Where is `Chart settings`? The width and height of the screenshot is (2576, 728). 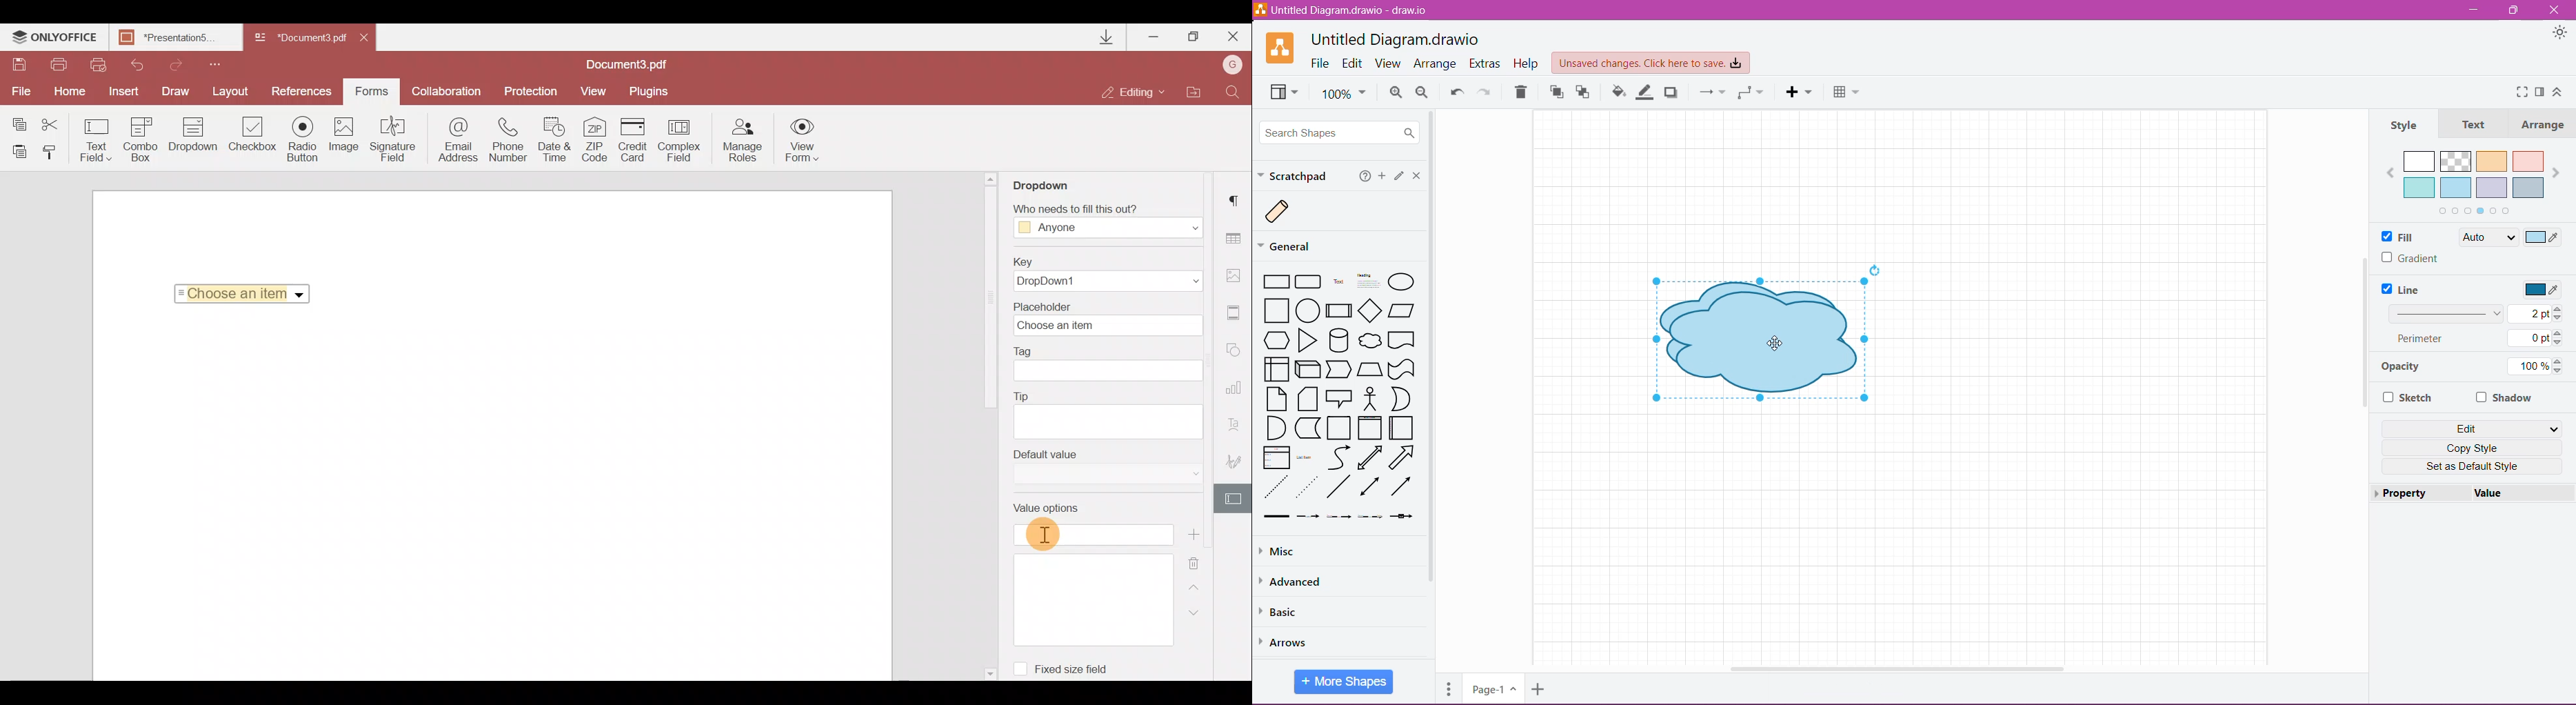
Chart settings is located at coordinates (1236, 394).